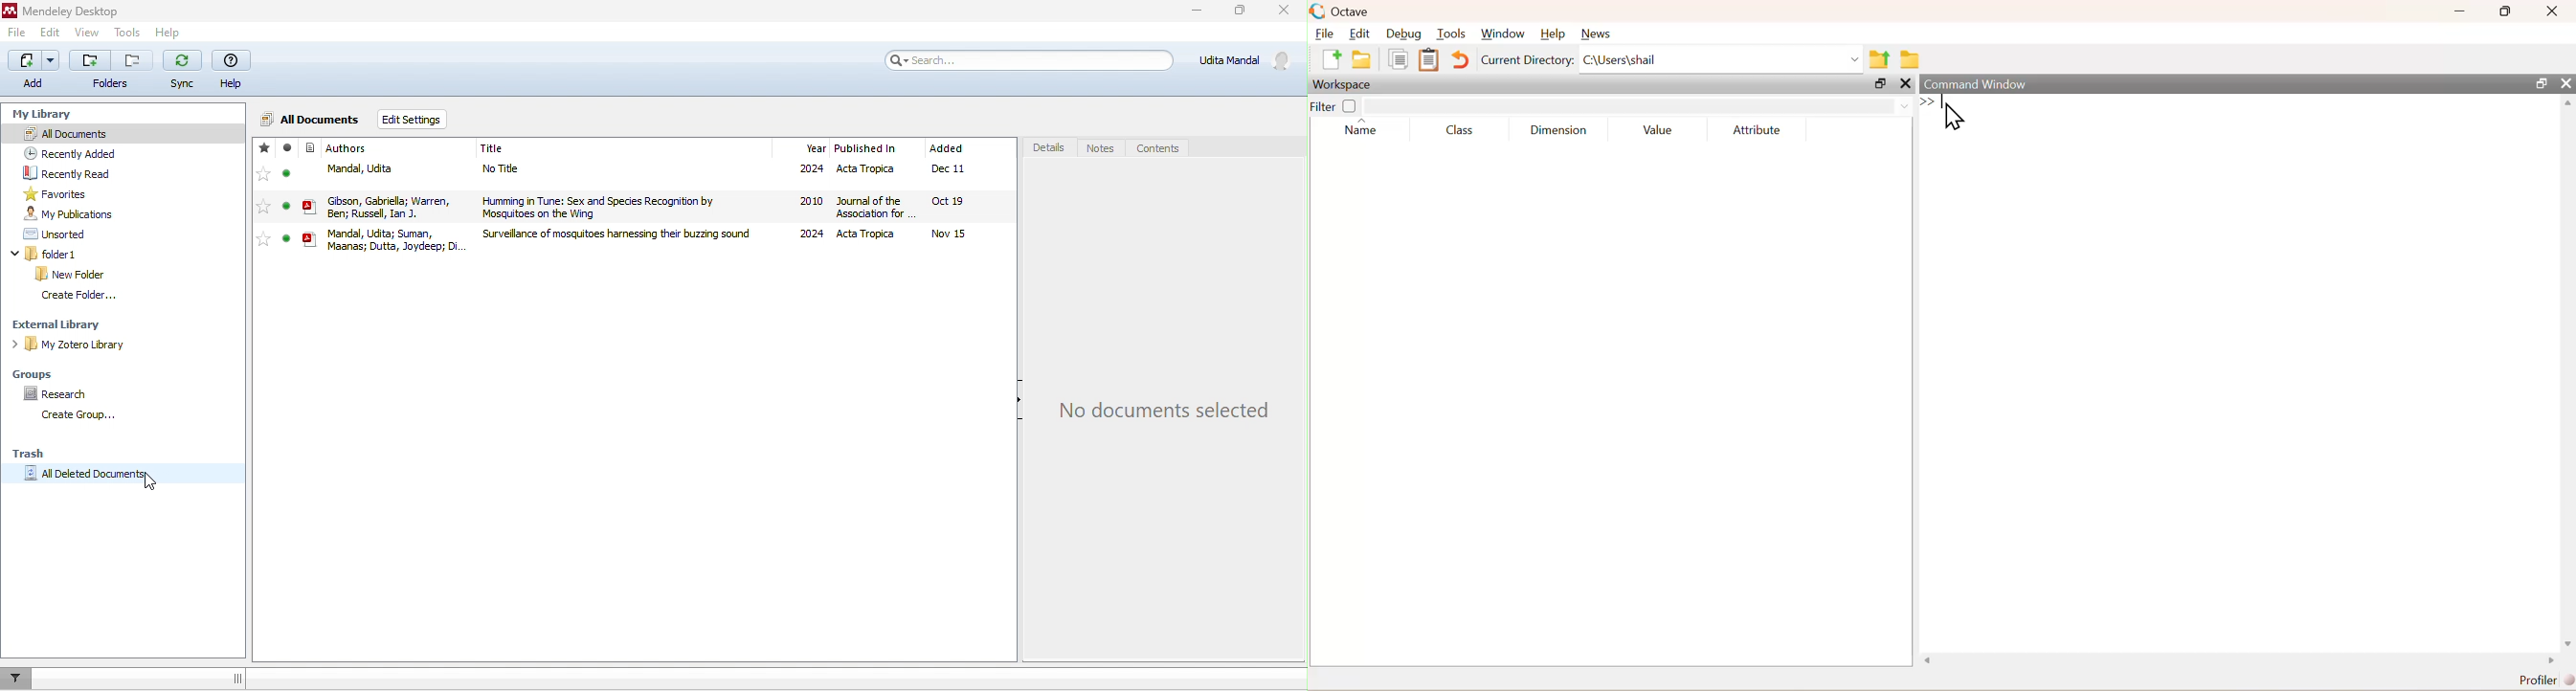 The height and width of the screenshot is (700, 2576). I want to click on search , so click(1026, 59).